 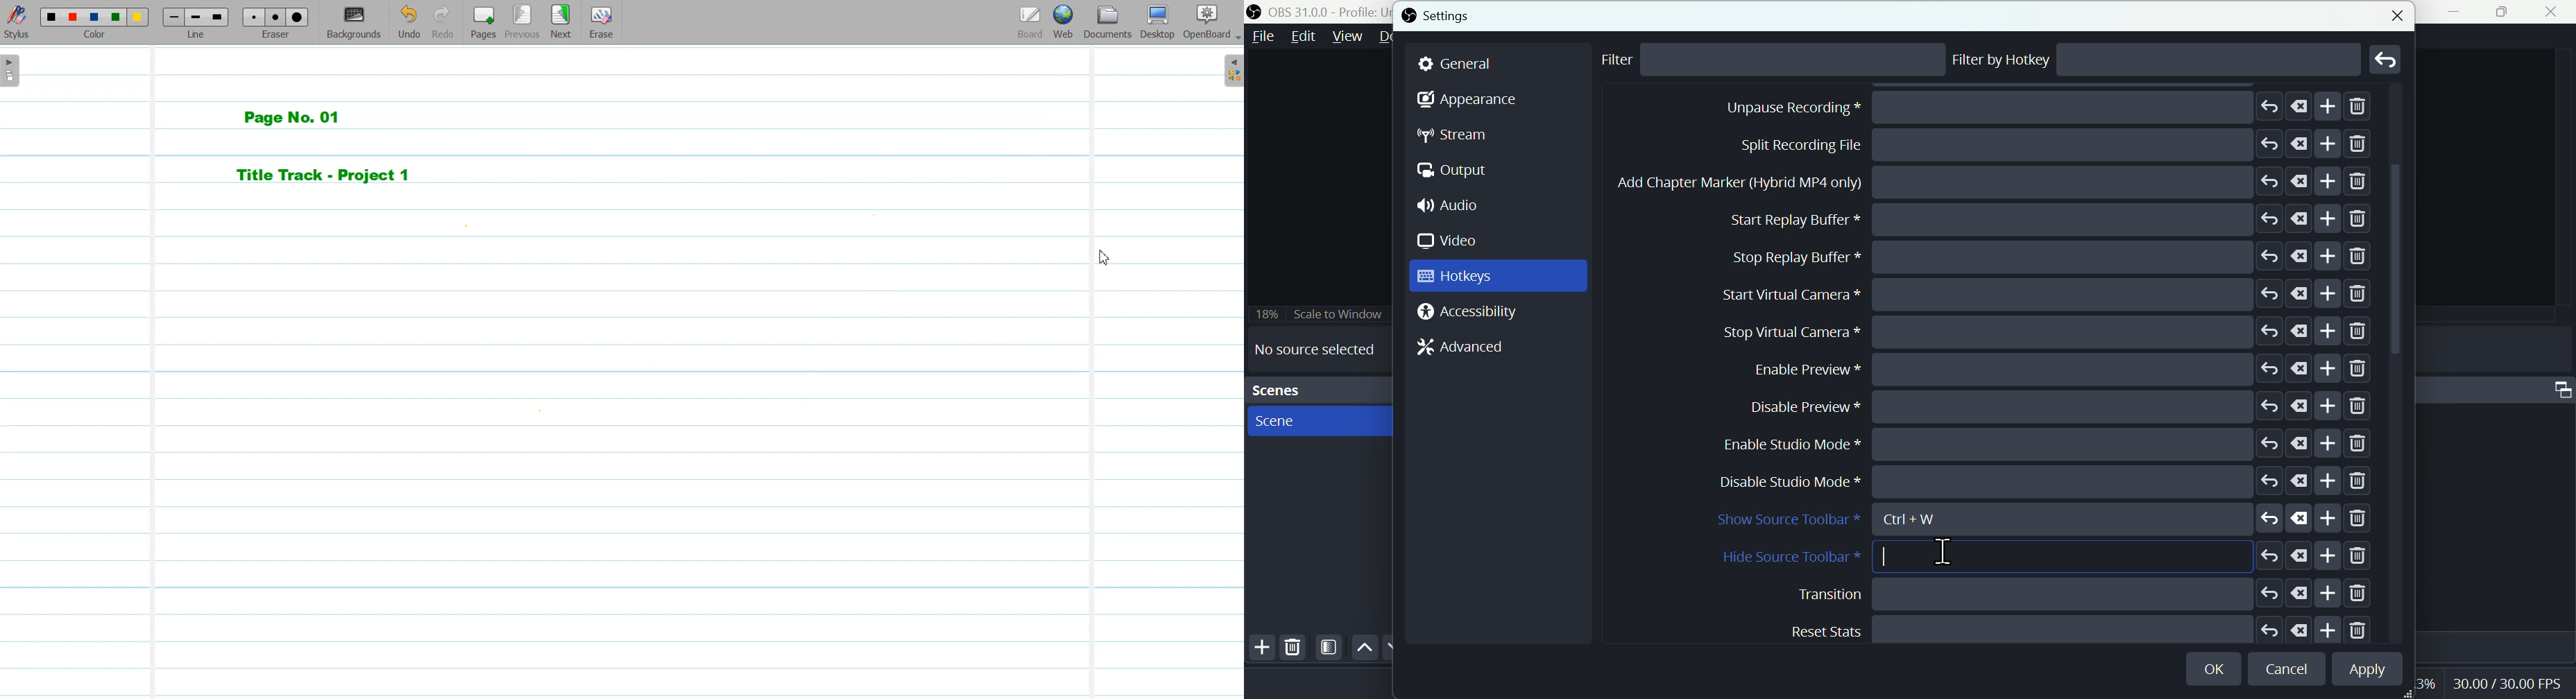 I want to click on Maximise, so click(x=2507, y=12).